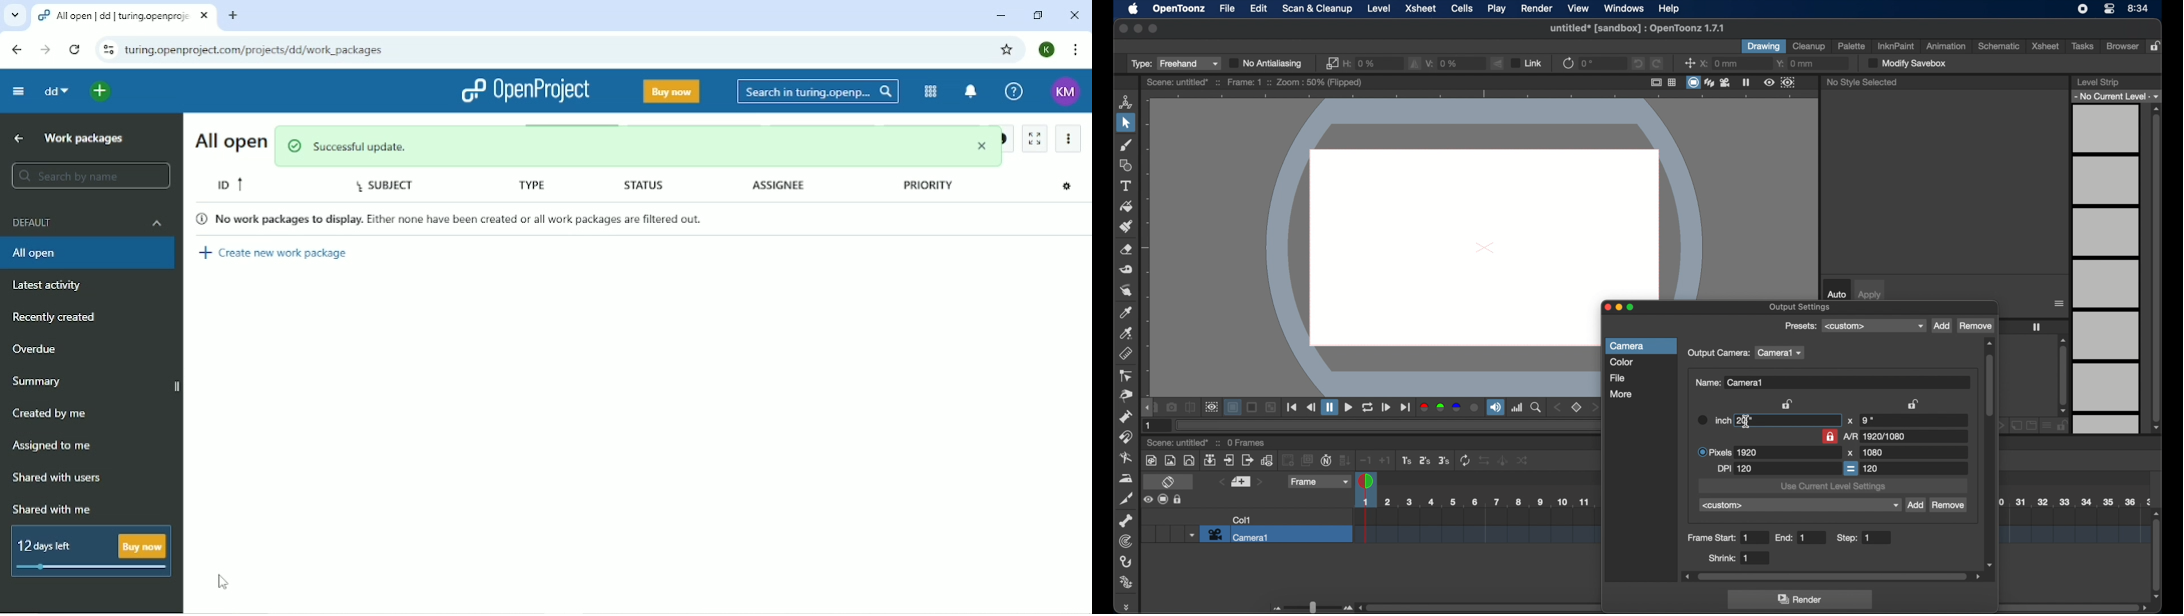 The height and width of the screenshot is (616, 2184). Describe the element at coordinates (1163, 499) in the screenshot. I see `` at that location.